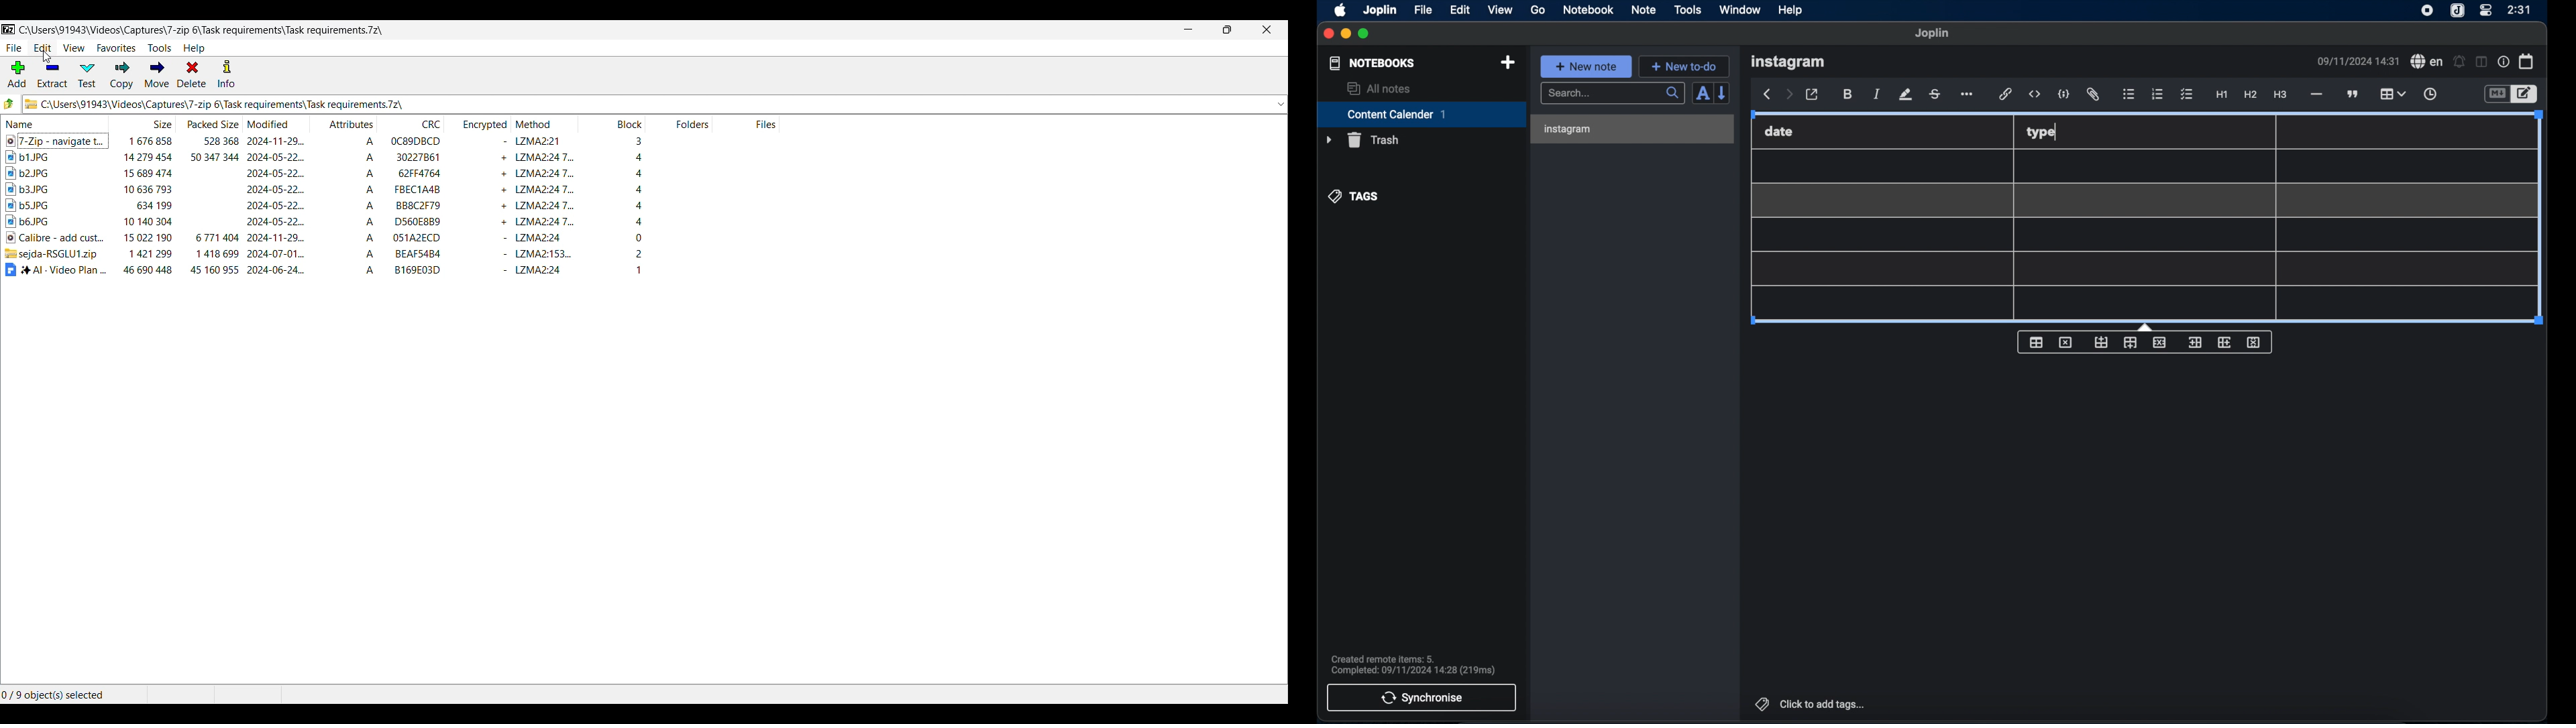  Describe the element at coordinates (1539, 10) in the screenshot. I see `go` at that location.